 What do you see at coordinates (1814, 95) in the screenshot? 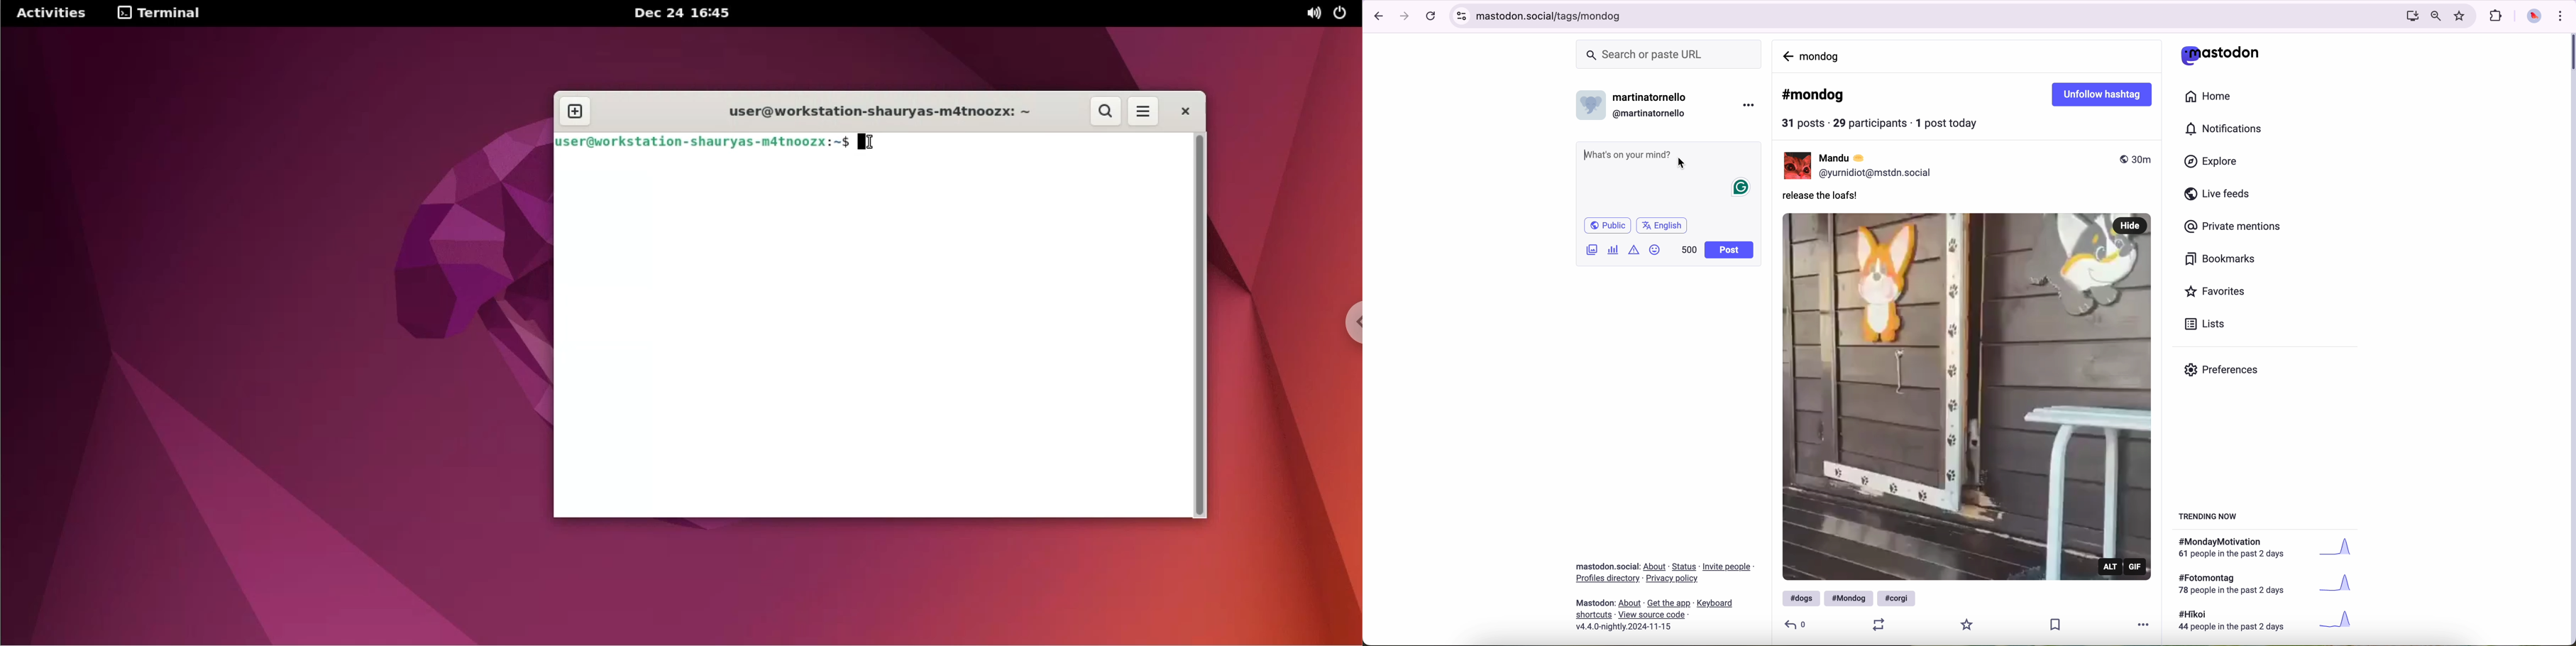
I see `#mondog` at bounding box center [1814, 95].